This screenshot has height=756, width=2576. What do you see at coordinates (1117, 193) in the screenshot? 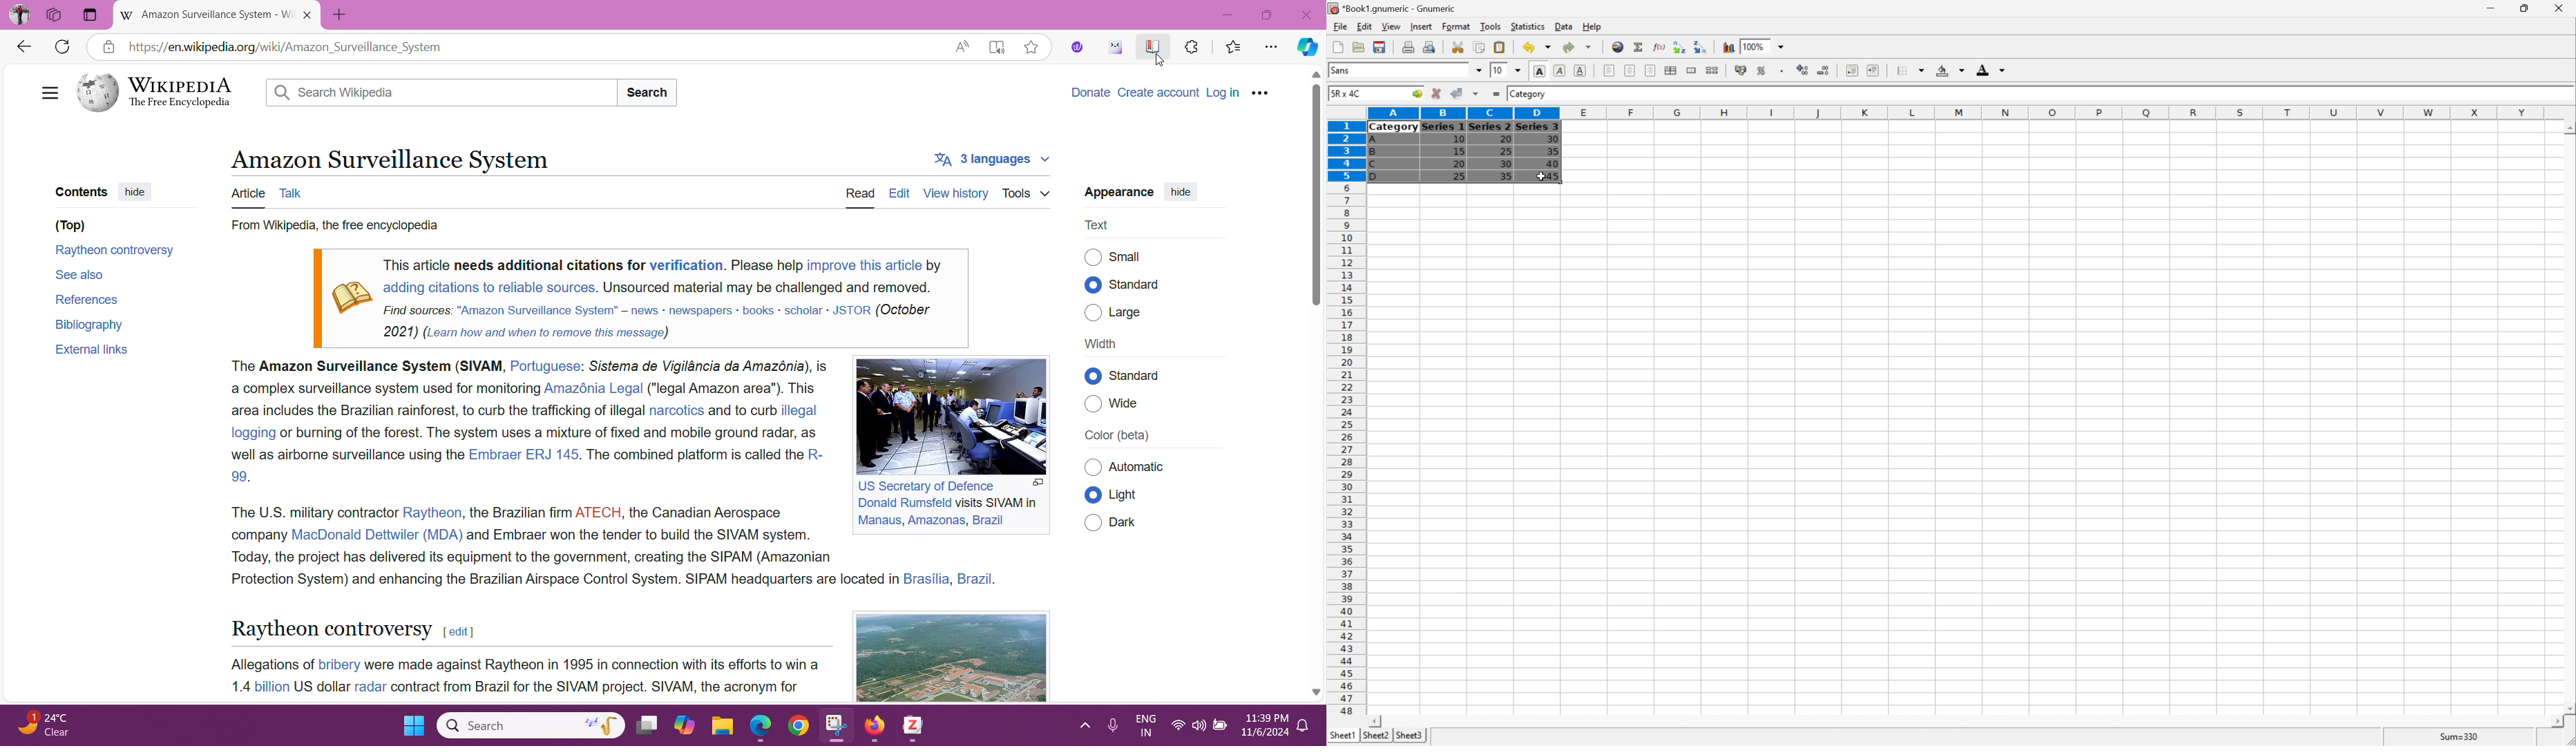
I see `Appearance` at bounding box center [1117, 193].